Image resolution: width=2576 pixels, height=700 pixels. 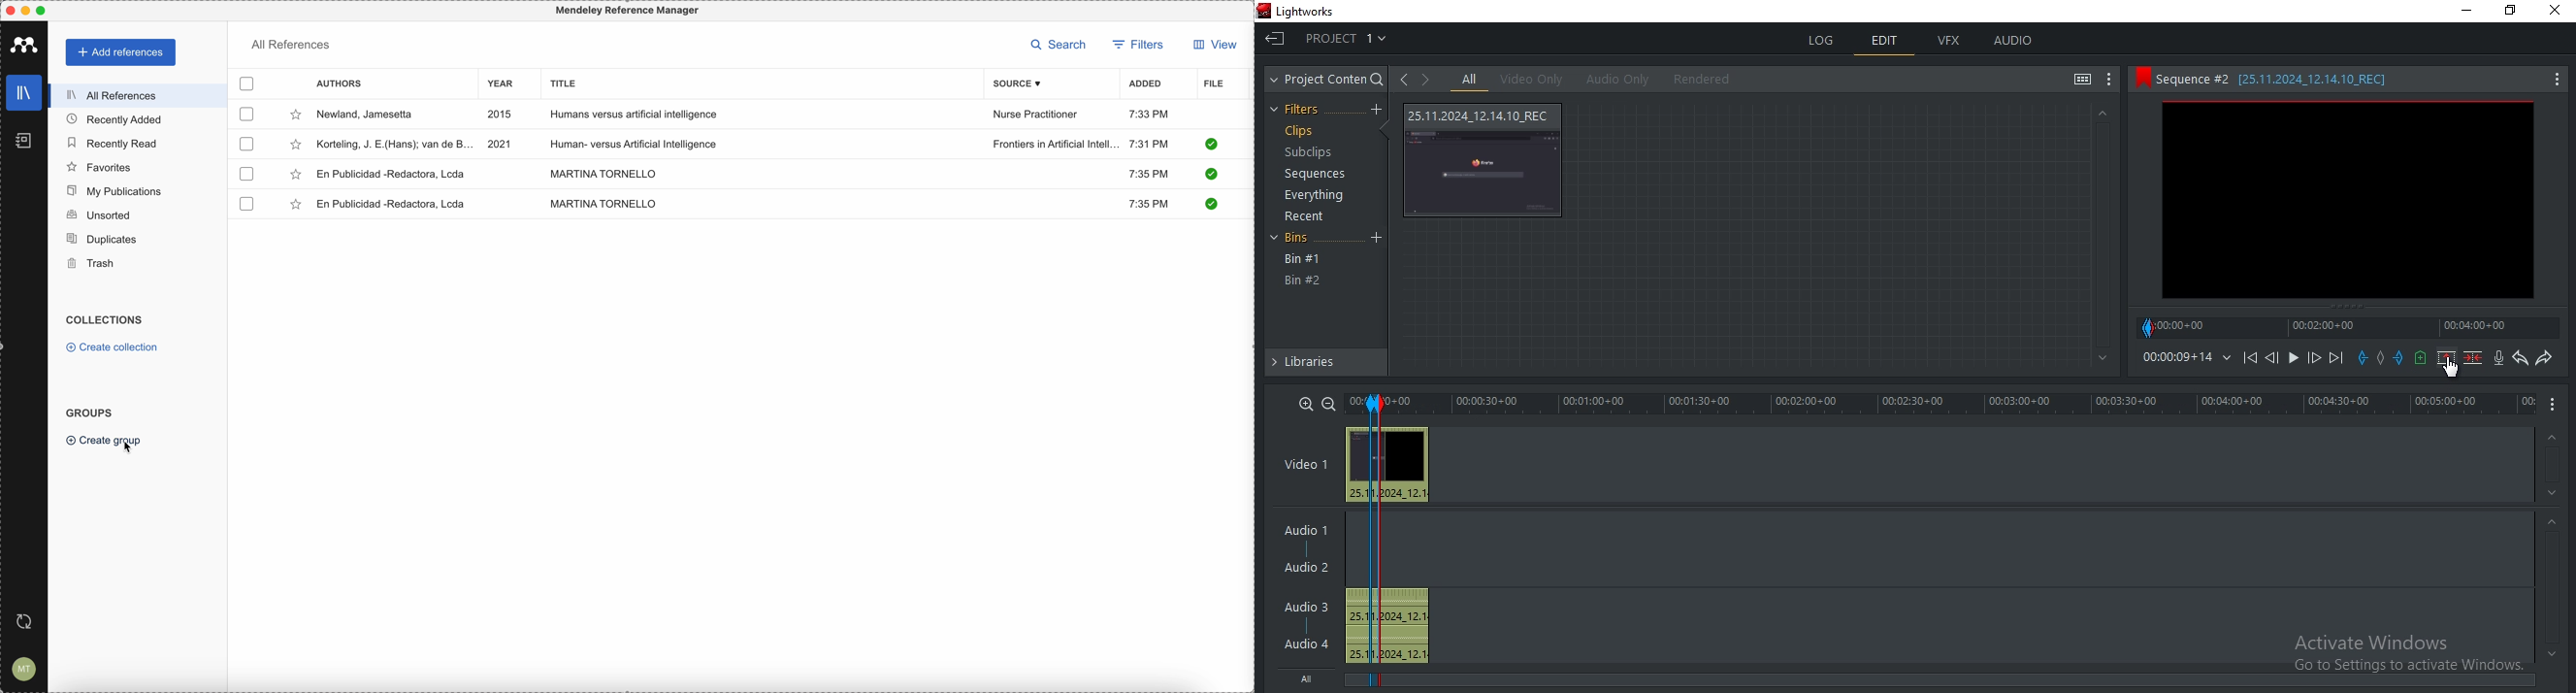 I want to click on added, so click(x=1146, y=84).